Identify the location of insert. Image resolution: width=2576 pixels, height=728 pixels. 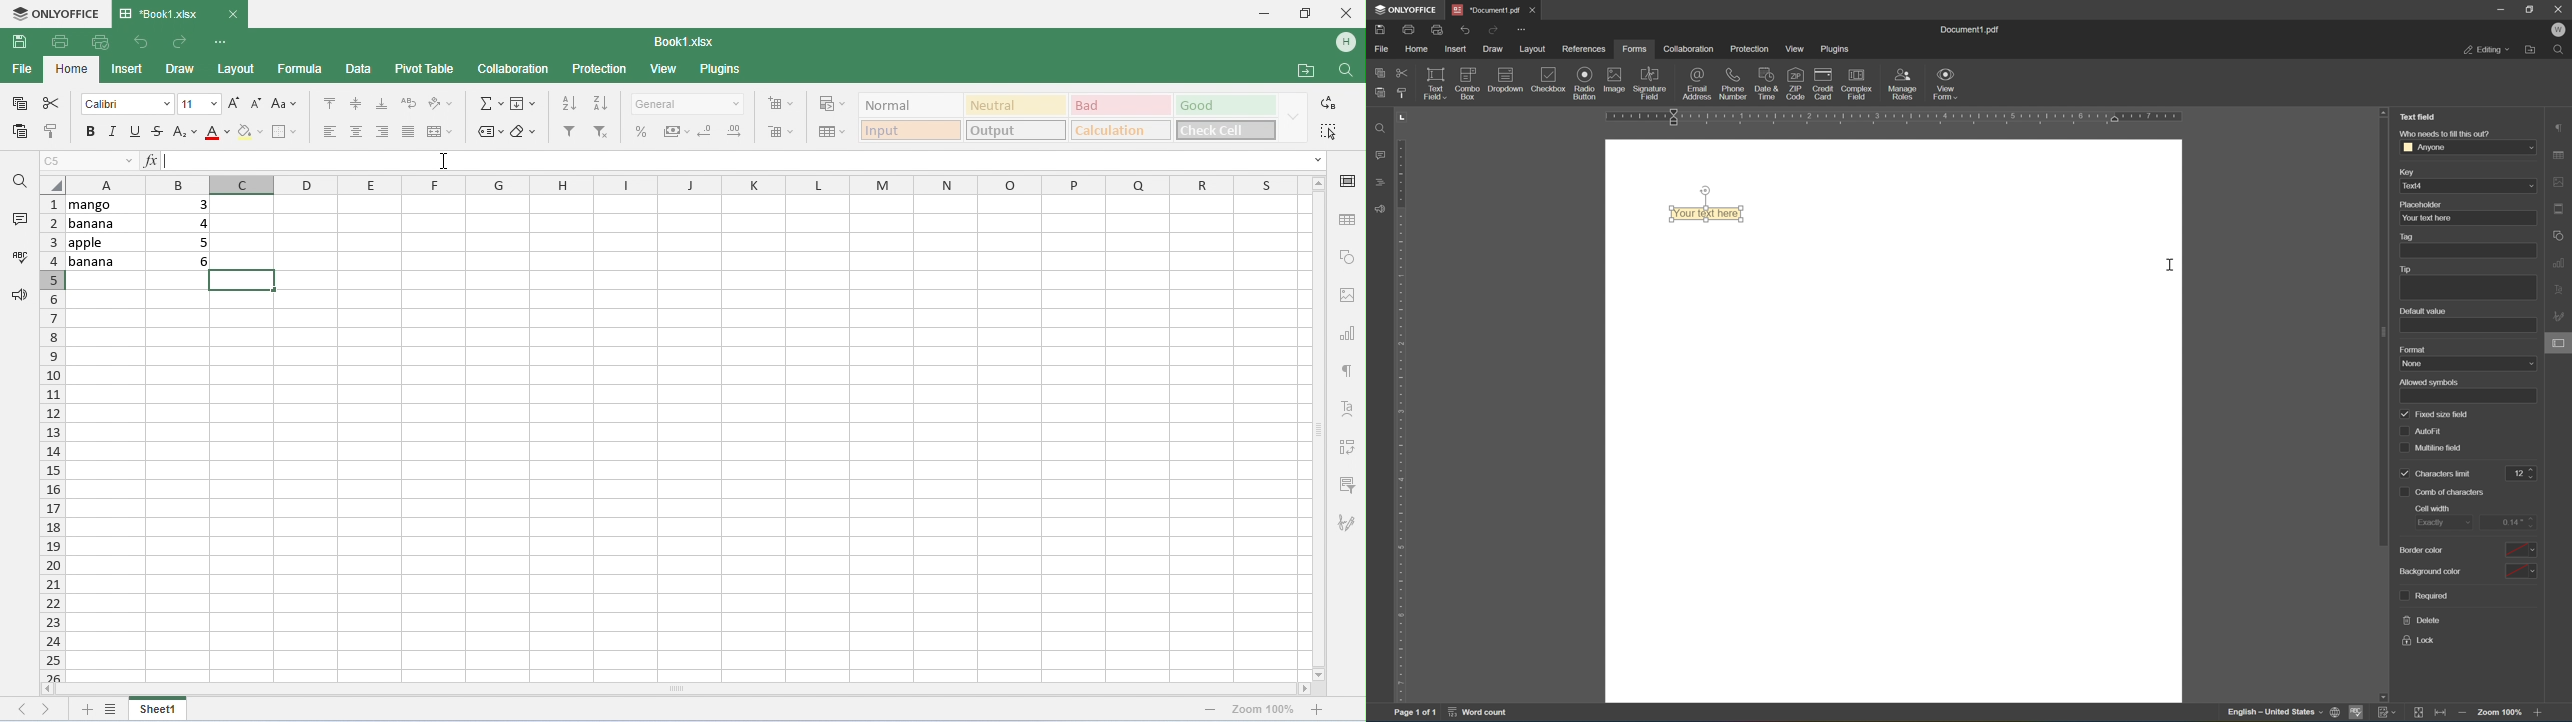
(1454, 49).